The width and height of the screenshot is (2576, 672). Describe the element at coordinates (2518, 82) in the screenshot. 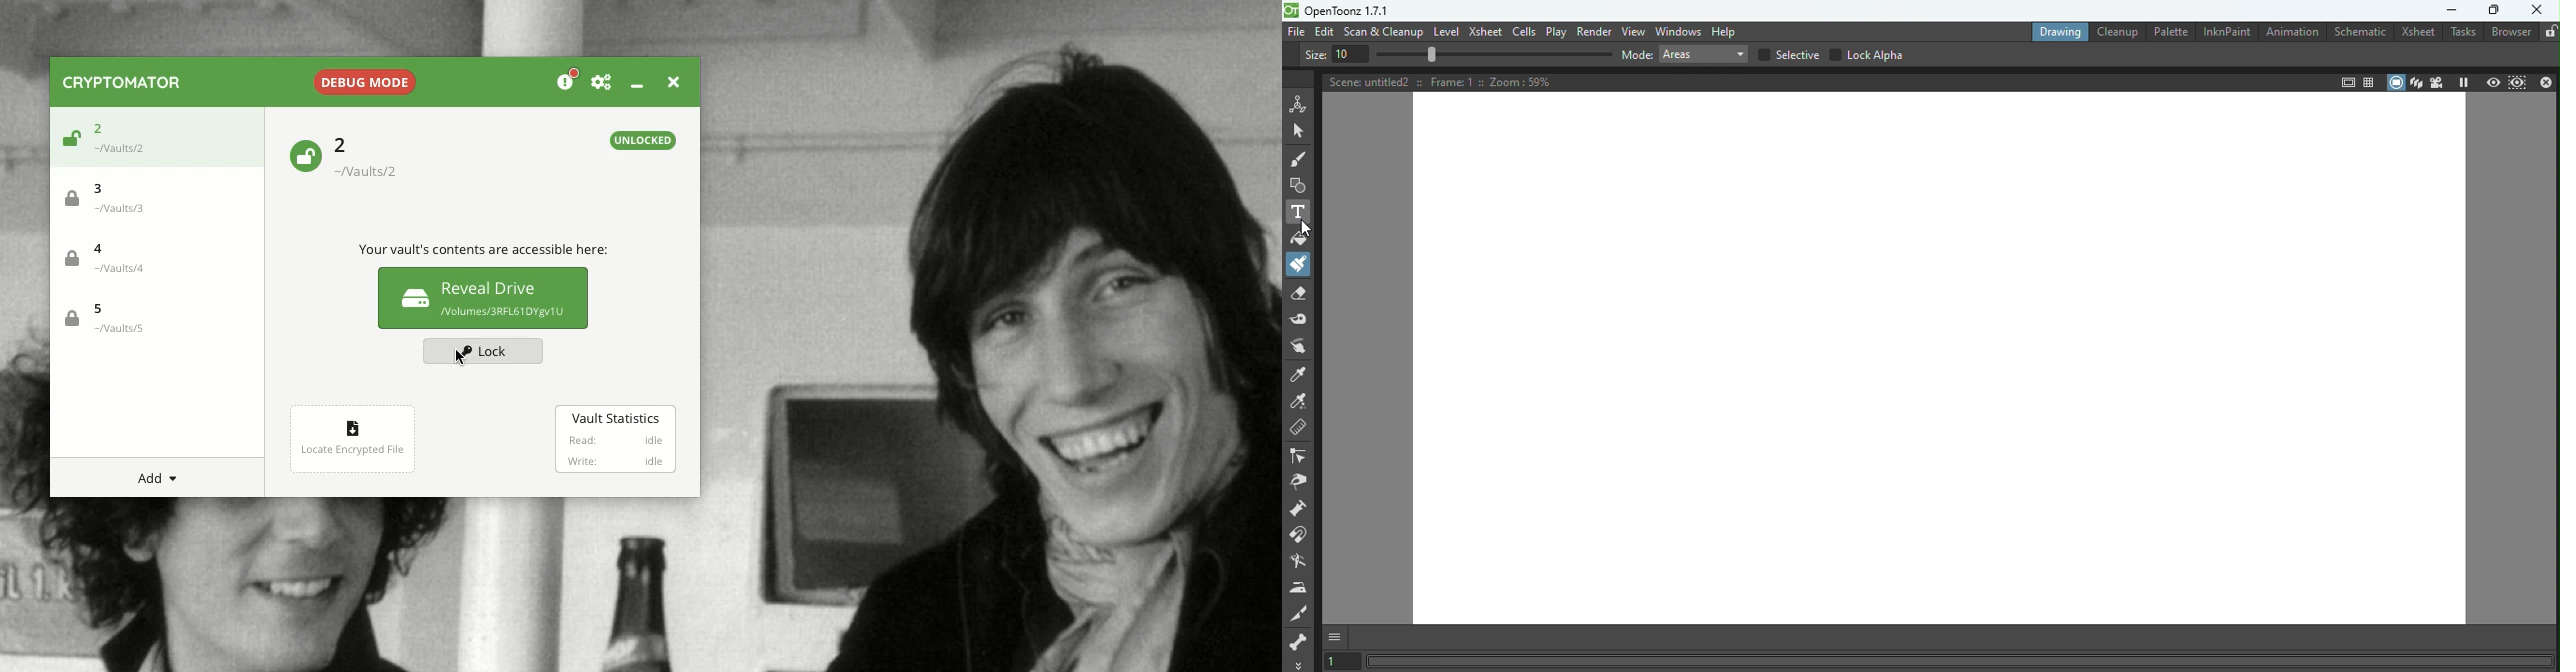

I see `Sub-camera preview` at that location.